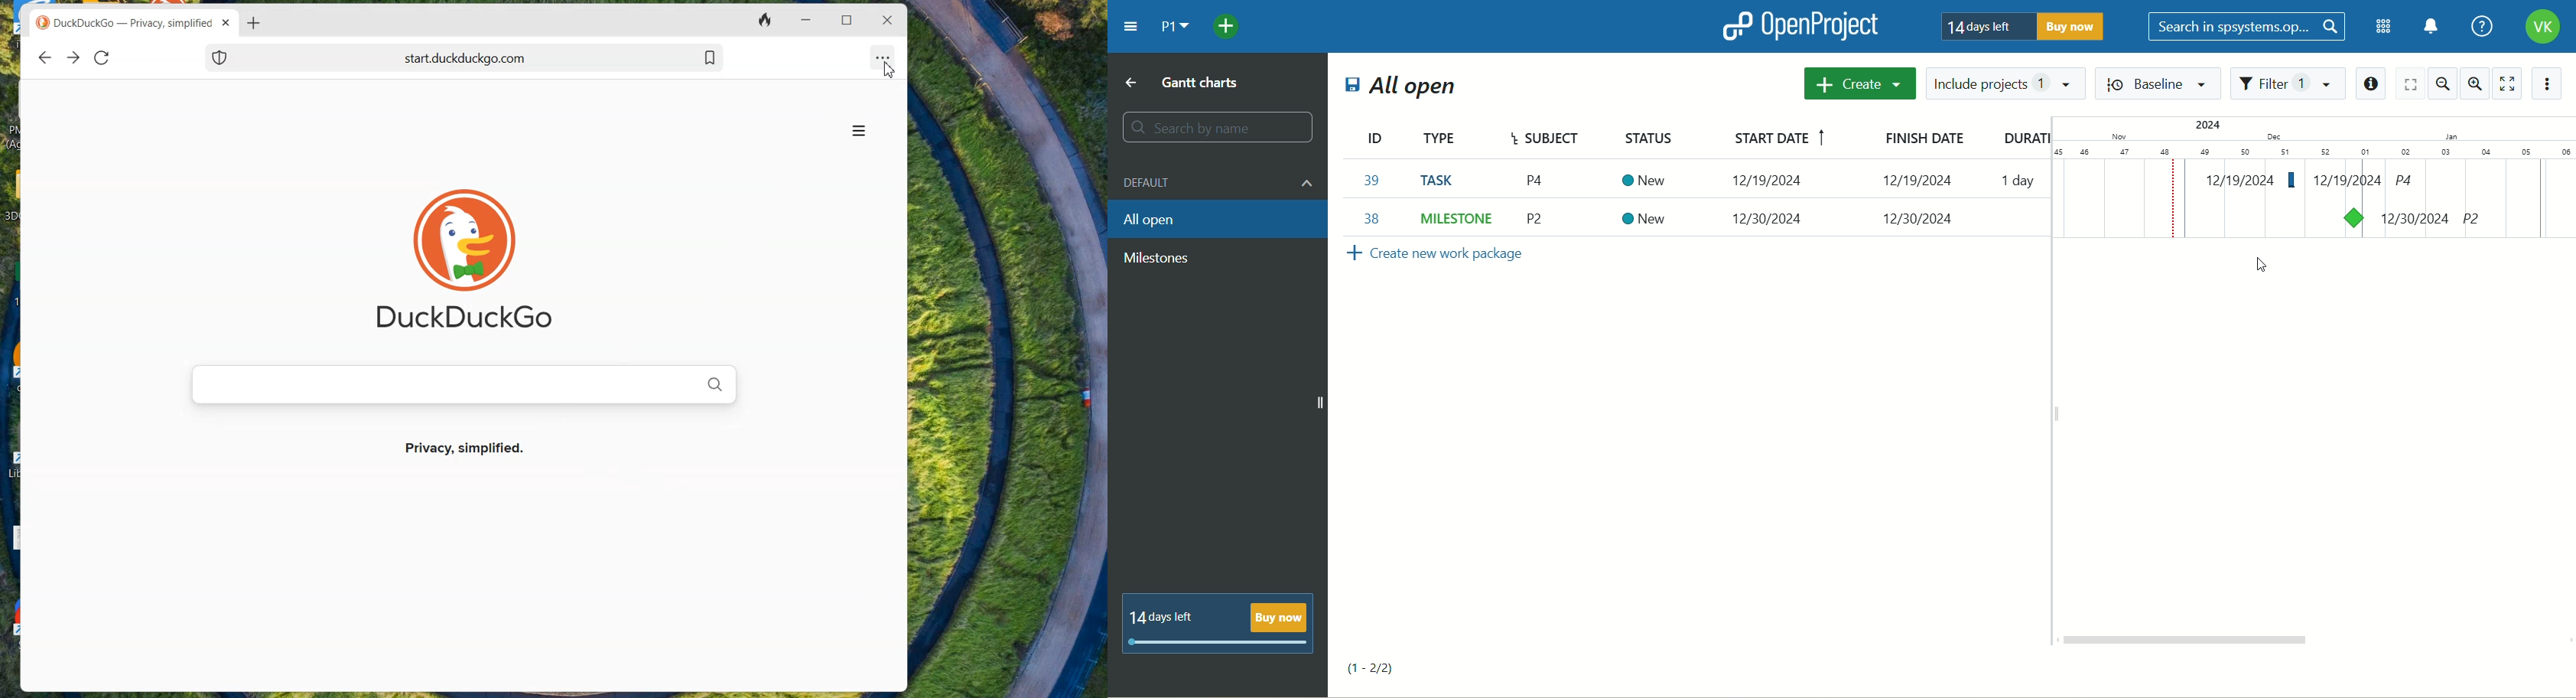 This screenshot has height=700, width=2576. Describe the element at coordinates (2550, 83) in the screenshot. I see `action` at that location.